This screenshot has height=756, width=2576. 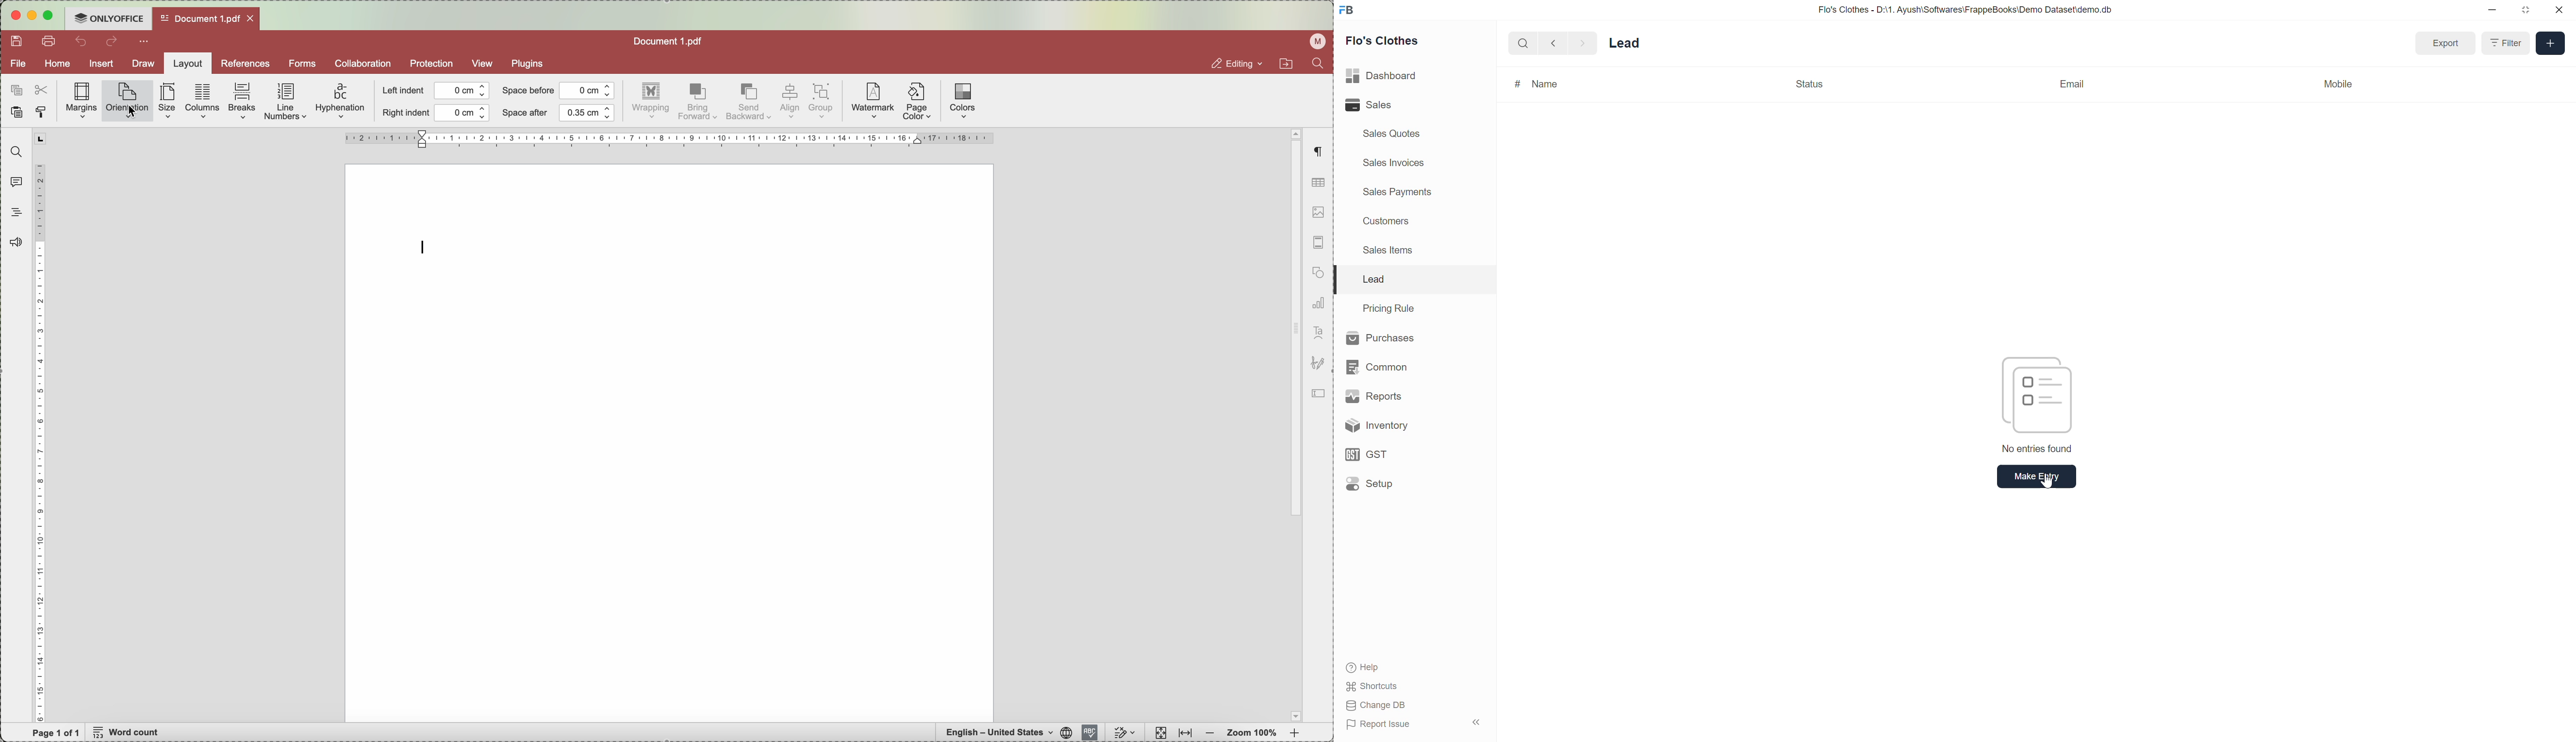 I want to click on $f Shortcuts, so click(x=1373, y=685).